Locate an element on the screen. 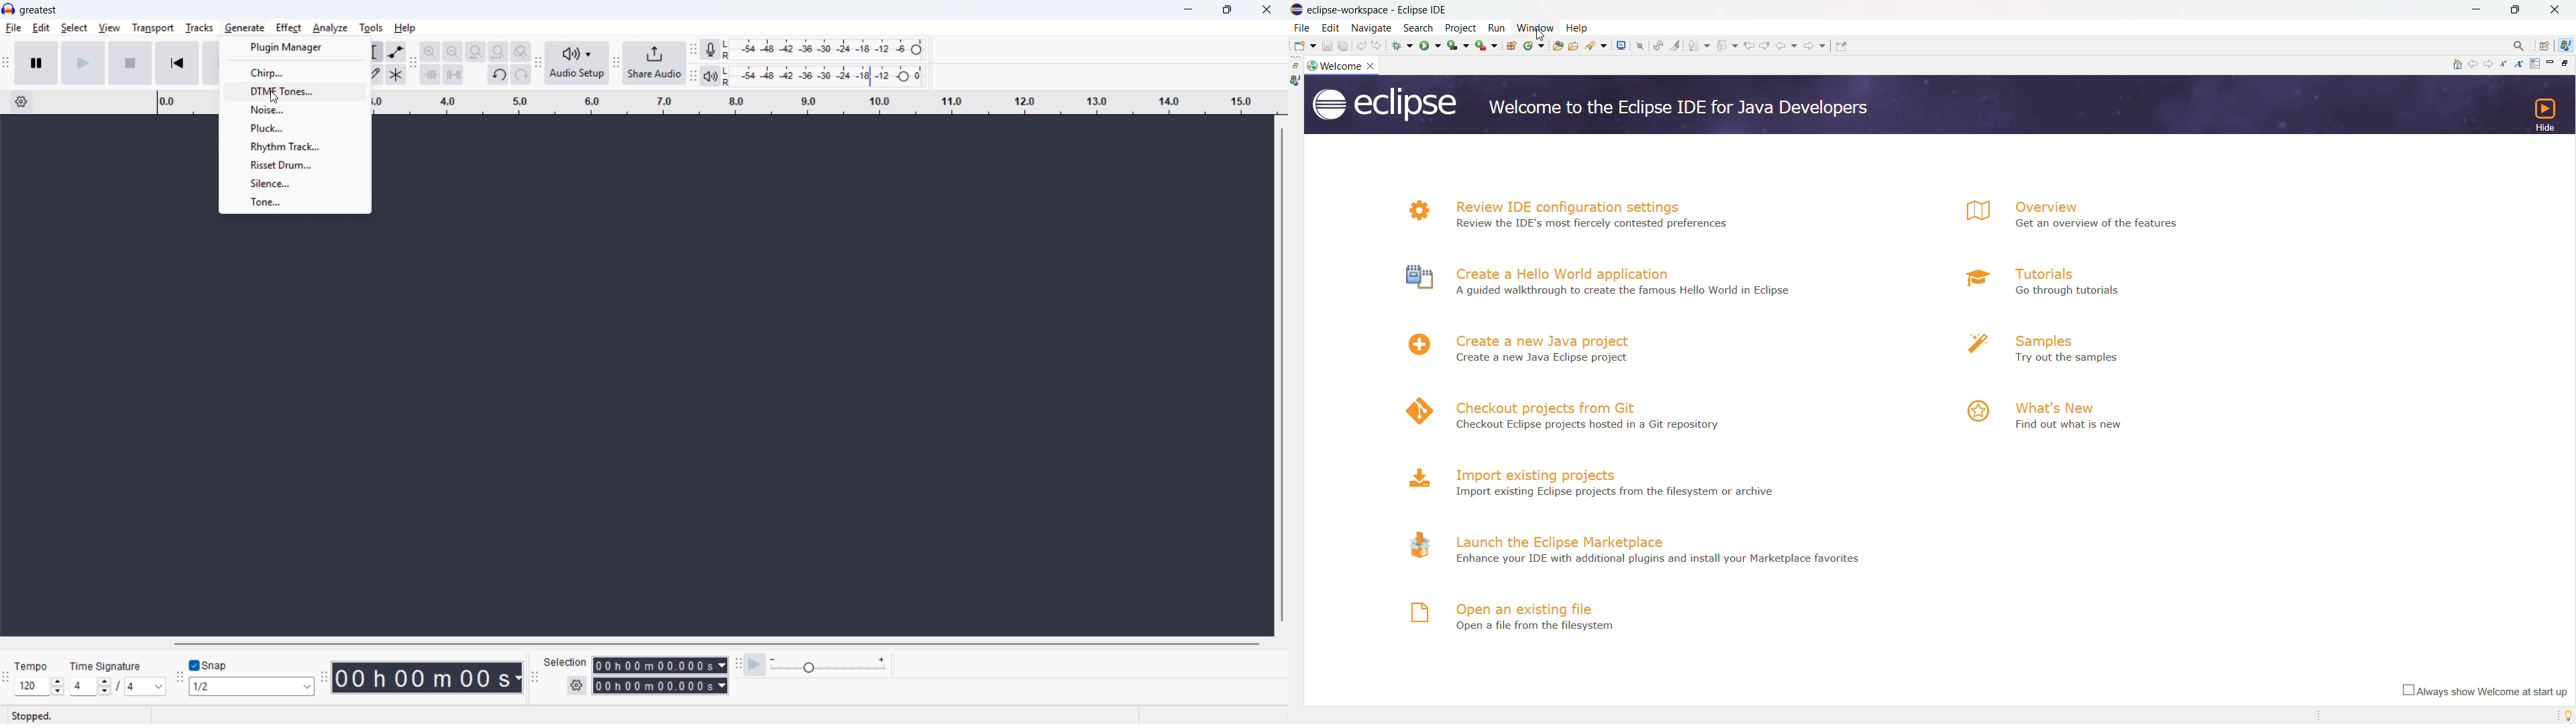 The image size is (2576, 728). navigate to previous topic is located at coordinates (2473, 64).